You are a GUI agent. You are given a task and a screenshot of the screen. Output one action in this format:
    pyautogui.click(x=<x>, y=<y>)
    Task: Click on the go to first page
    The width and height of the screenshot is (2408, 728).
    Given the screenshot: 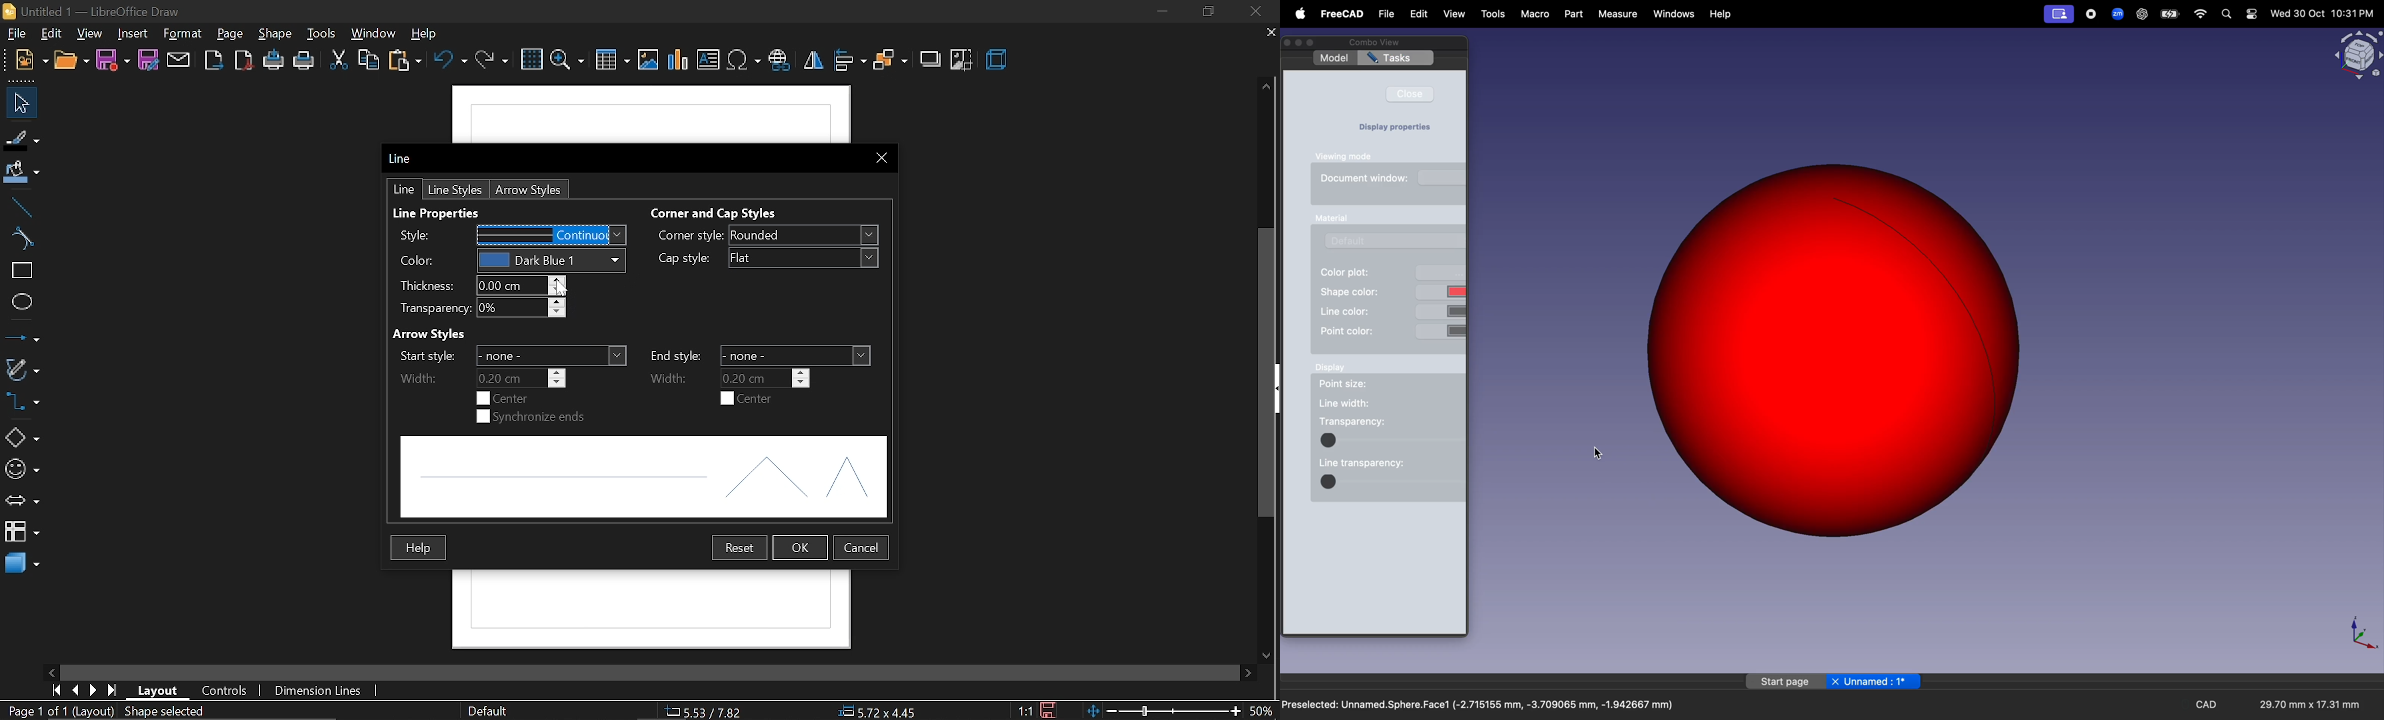 What is the action you would take?
    pyautogui.click(x=54, y=690)
    